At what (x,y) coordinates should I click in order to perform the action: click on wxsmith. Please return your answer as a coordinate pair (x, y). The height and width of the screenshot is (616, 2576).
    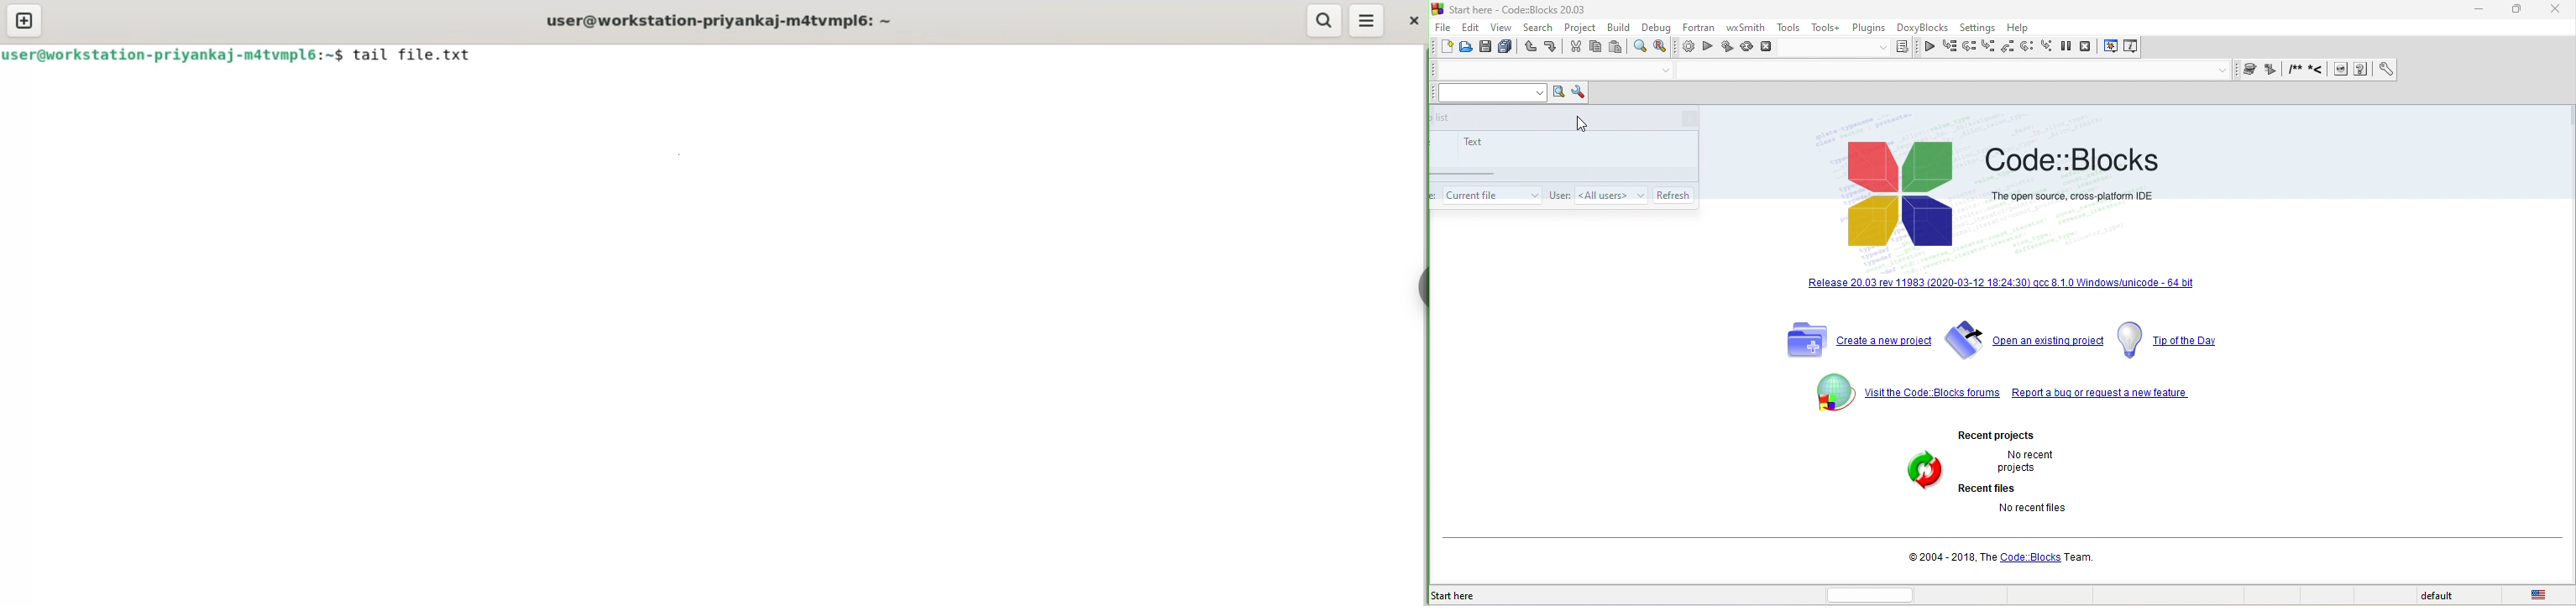
    Looking at the image, I should click on (1746, 27).